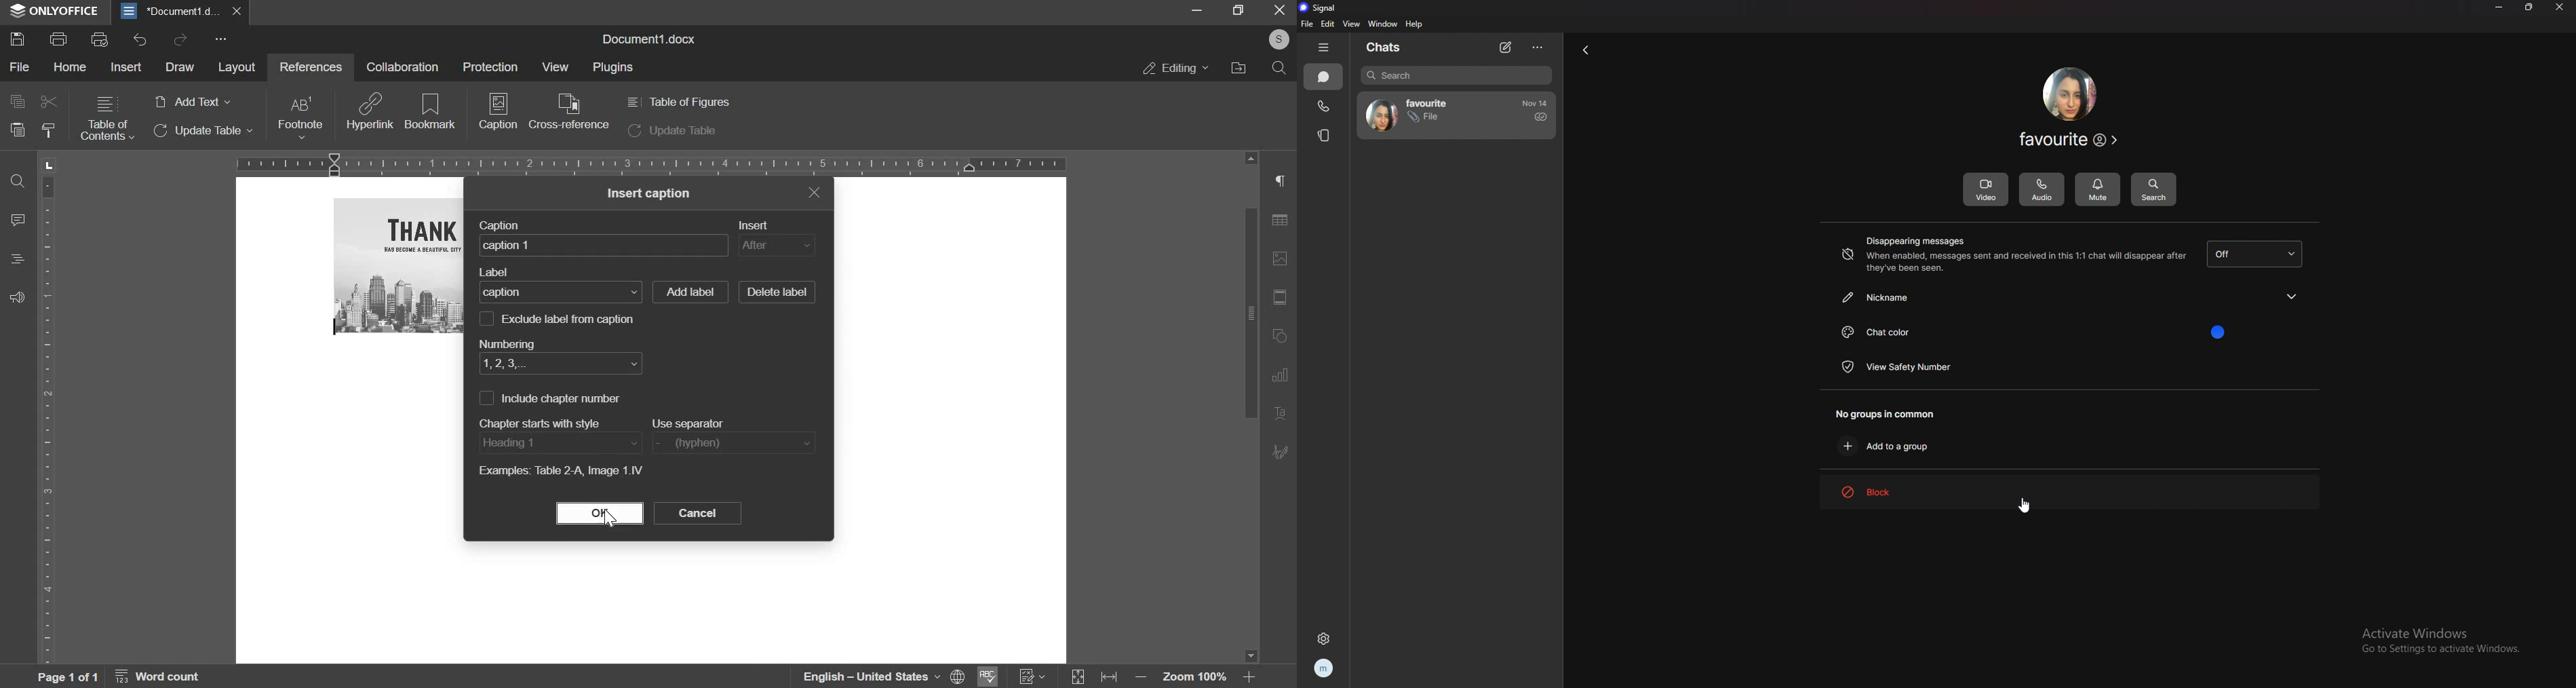  Describe the element at coordinates (1032, 676) in the screenshot. I see `Track Changes` at that location.